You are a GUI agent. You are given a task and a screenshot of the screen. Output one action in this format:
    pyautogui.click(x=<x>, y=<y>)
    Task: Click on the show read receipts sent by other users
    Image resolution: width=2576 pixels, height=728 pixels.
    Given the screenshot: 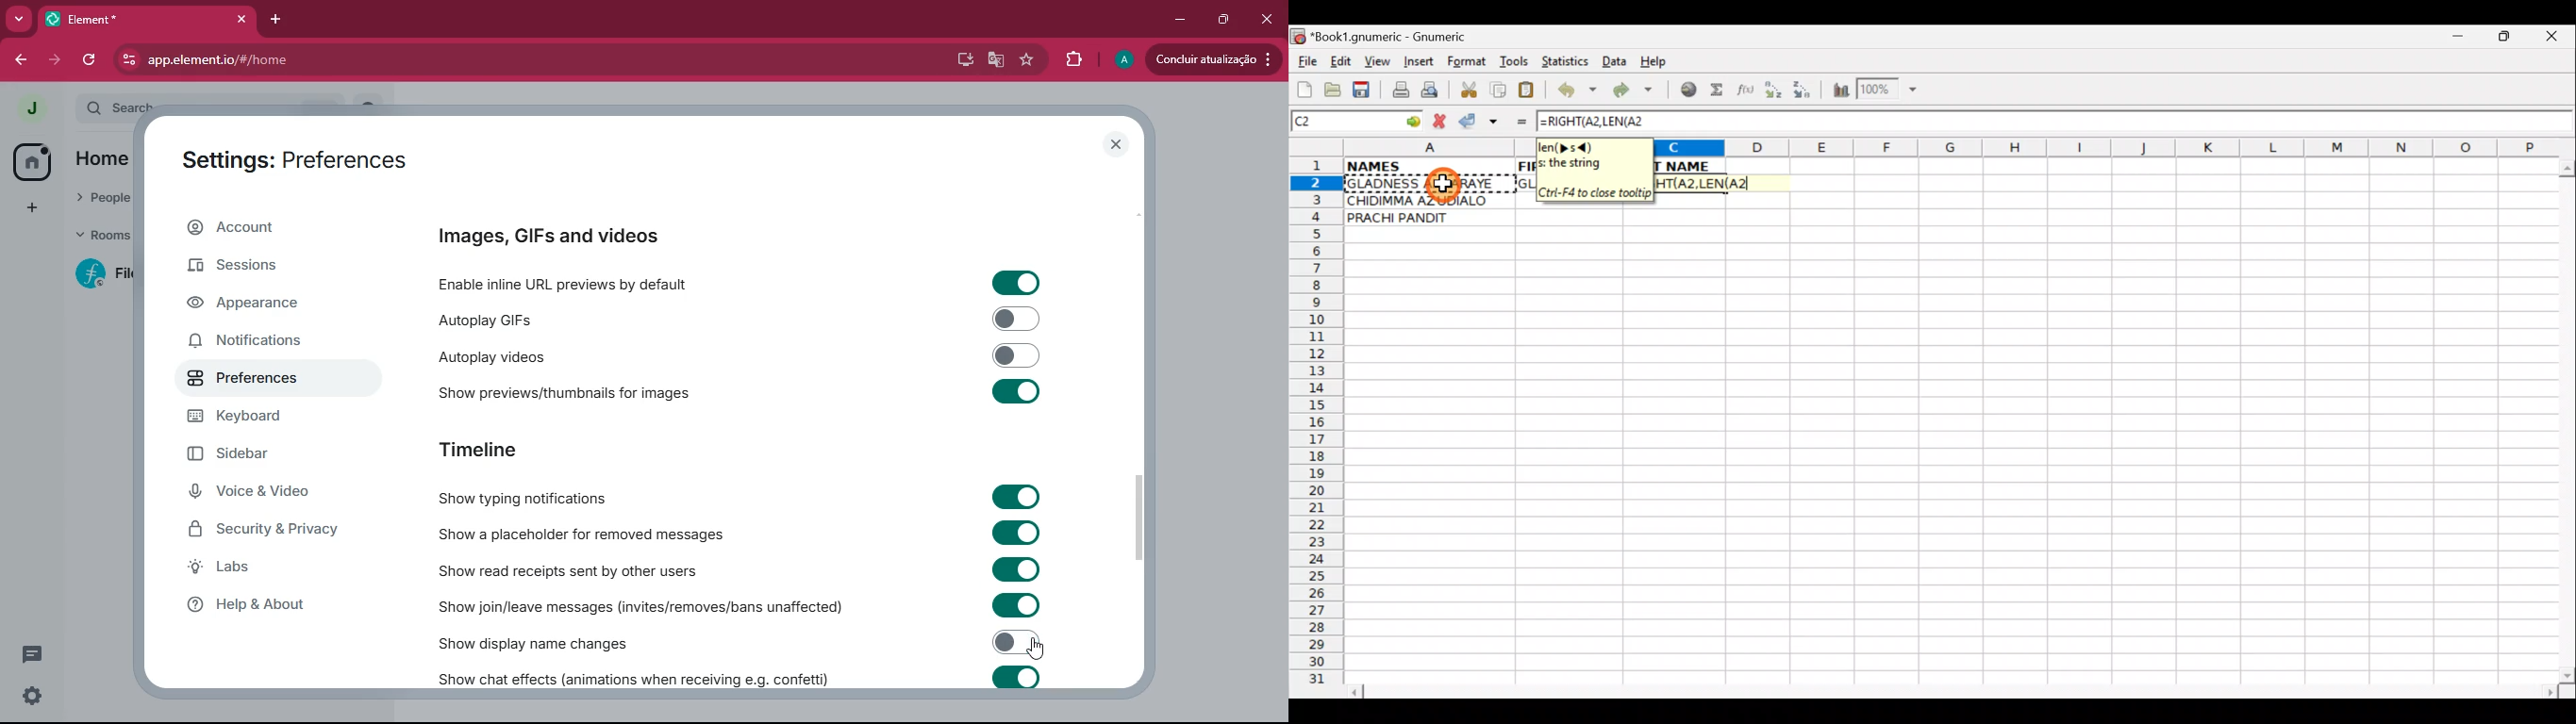 What is the action you would take?
    pyautogui.click(x=588, y=570)
    